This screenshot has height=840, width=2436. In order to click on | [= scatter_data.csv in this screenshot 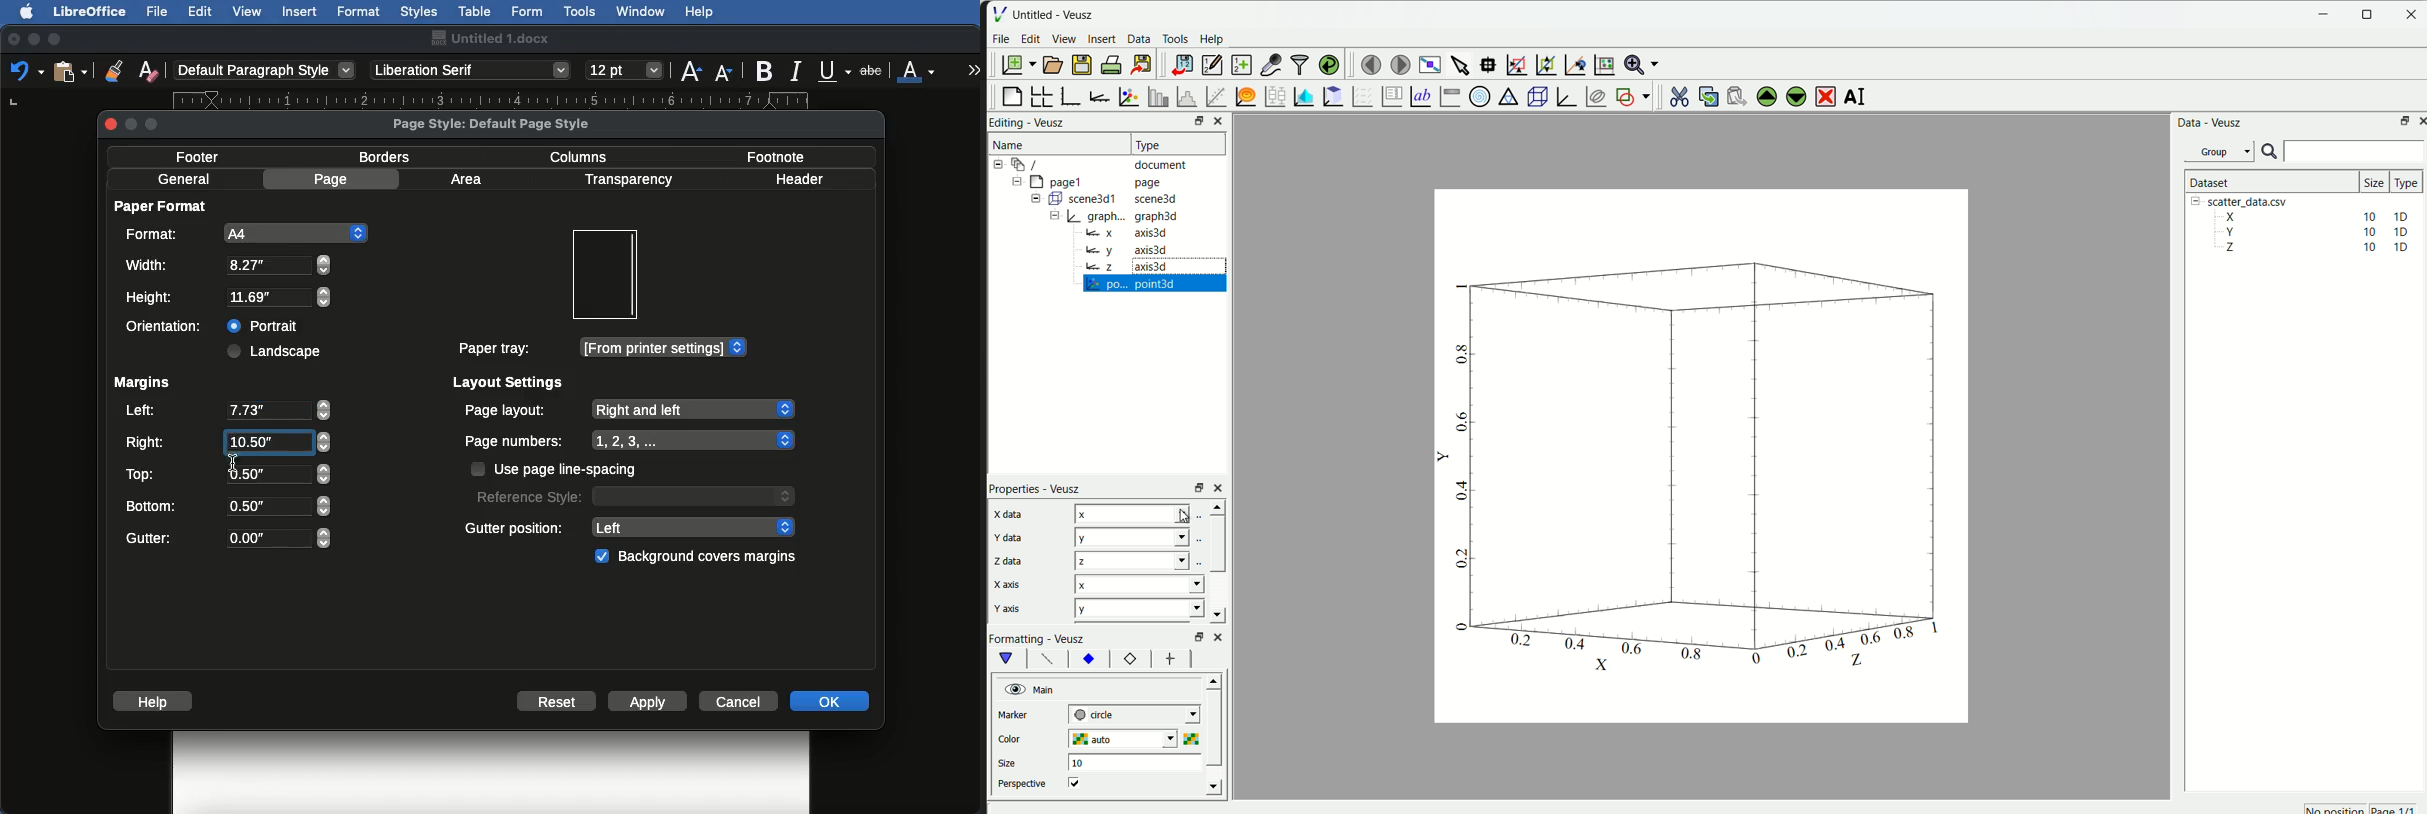, I will do `click(2245, 200)`.